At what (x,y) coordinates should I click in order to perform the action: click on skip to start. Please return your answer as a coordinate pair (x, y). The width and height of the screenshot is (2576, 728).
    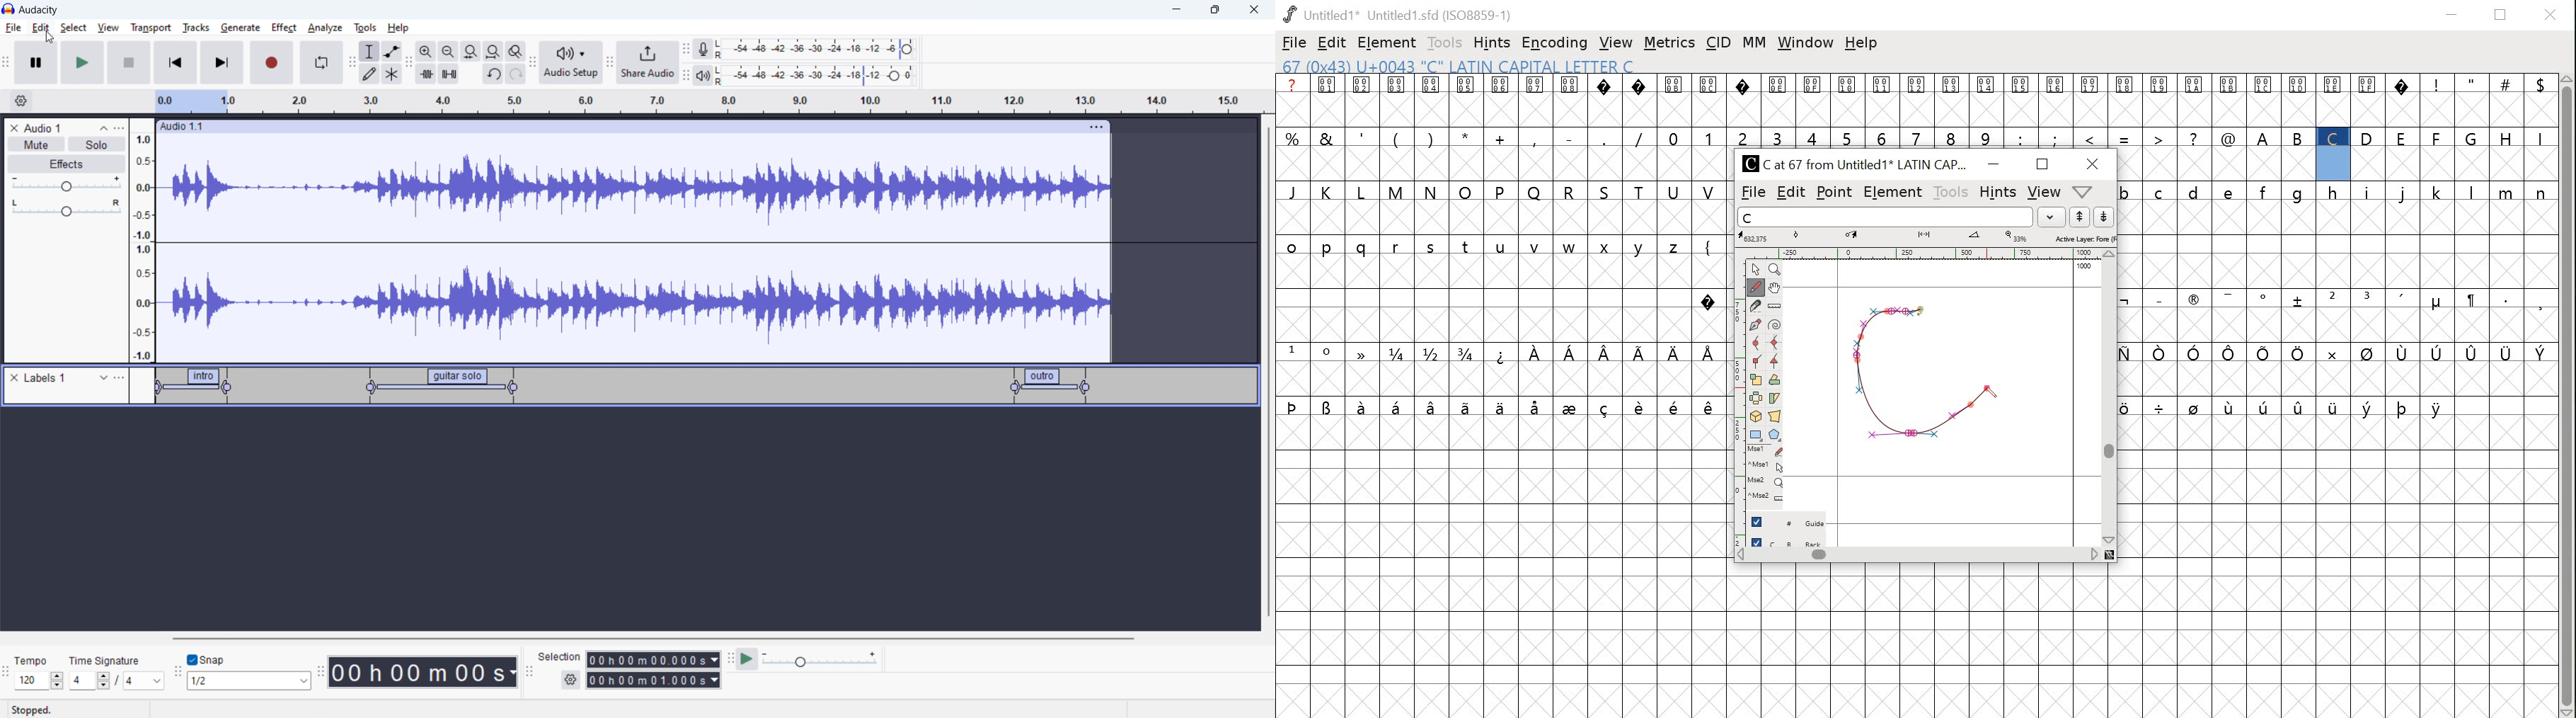
    Looking at the image, I should click on (175, 62).